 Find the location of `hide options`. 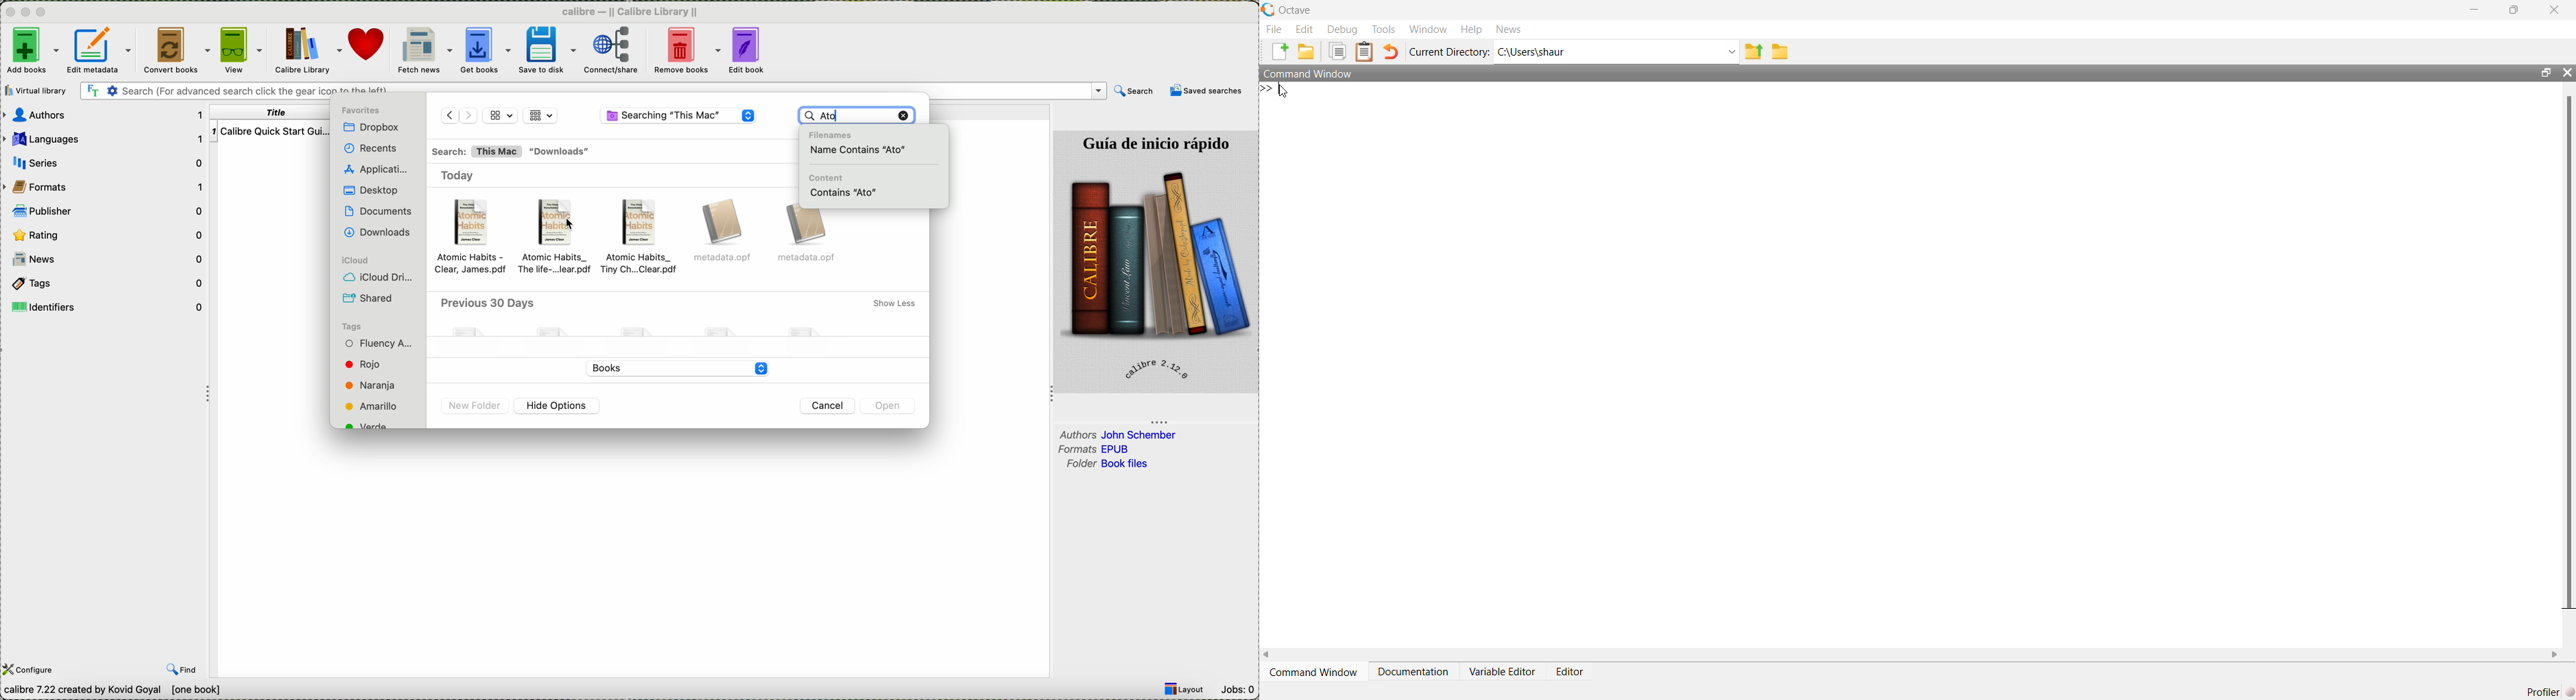

hide options is located at coordinates (557, 406).